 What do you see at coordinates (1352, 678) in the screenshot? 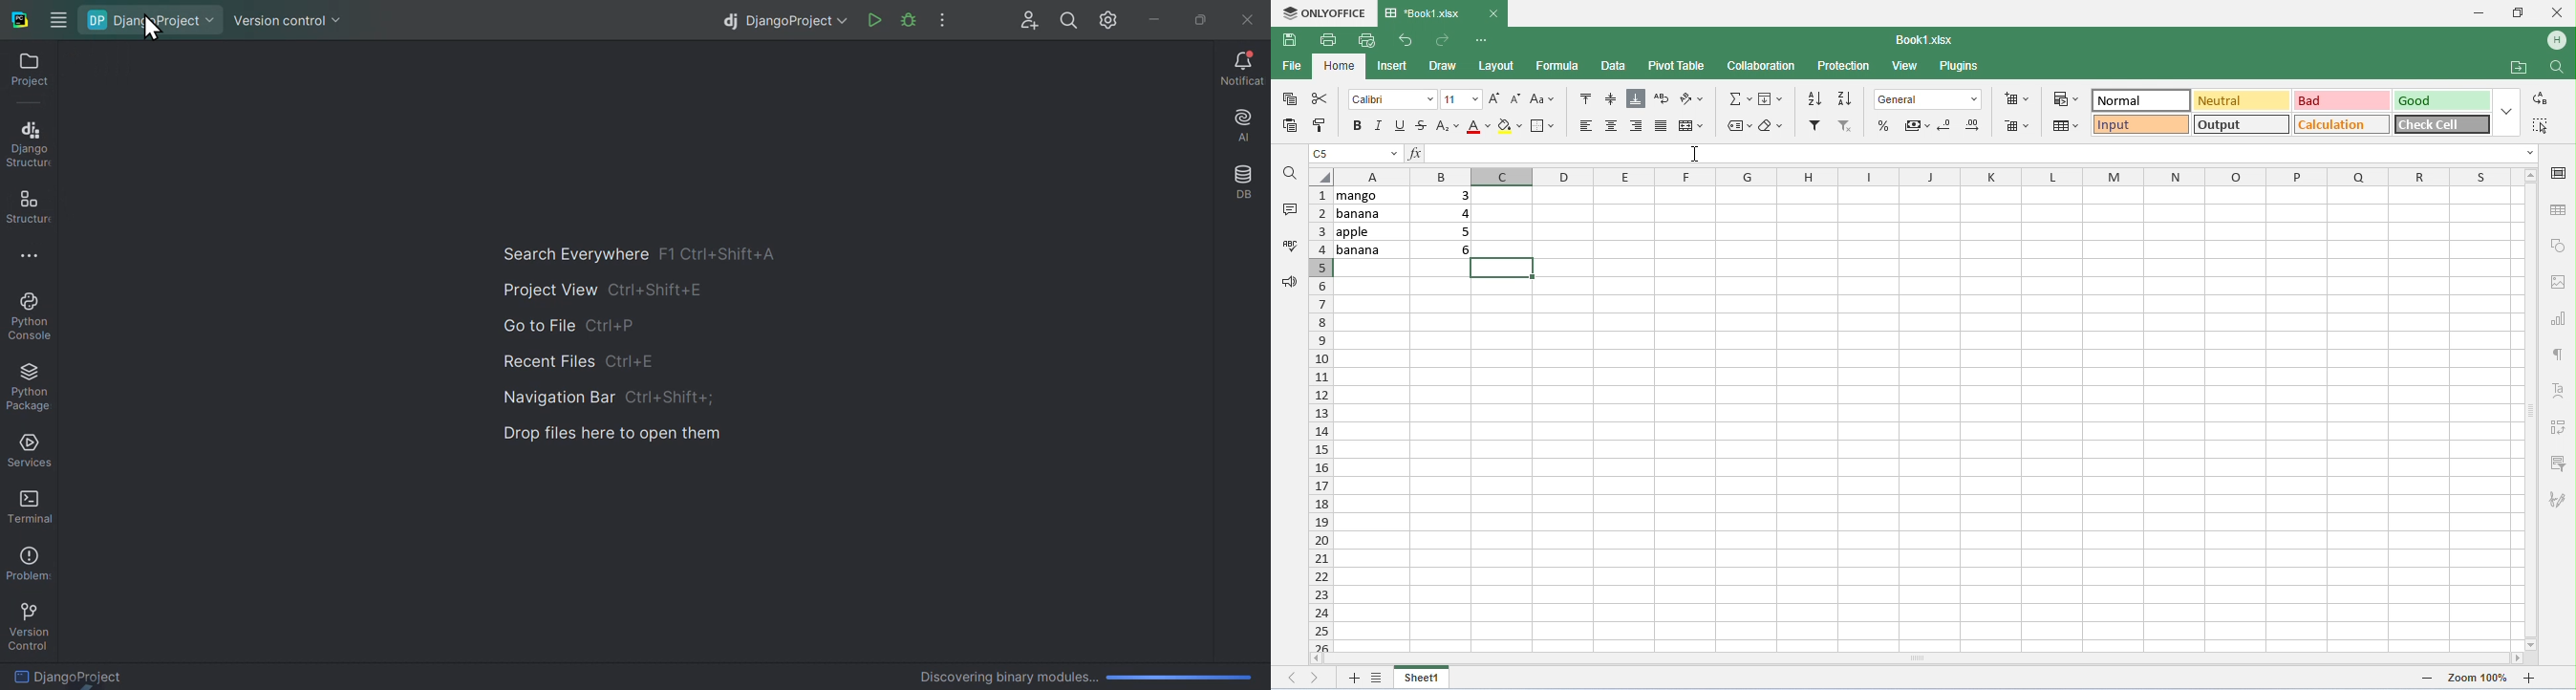
I see `add new sheet` at bounding box center [1352, 678].